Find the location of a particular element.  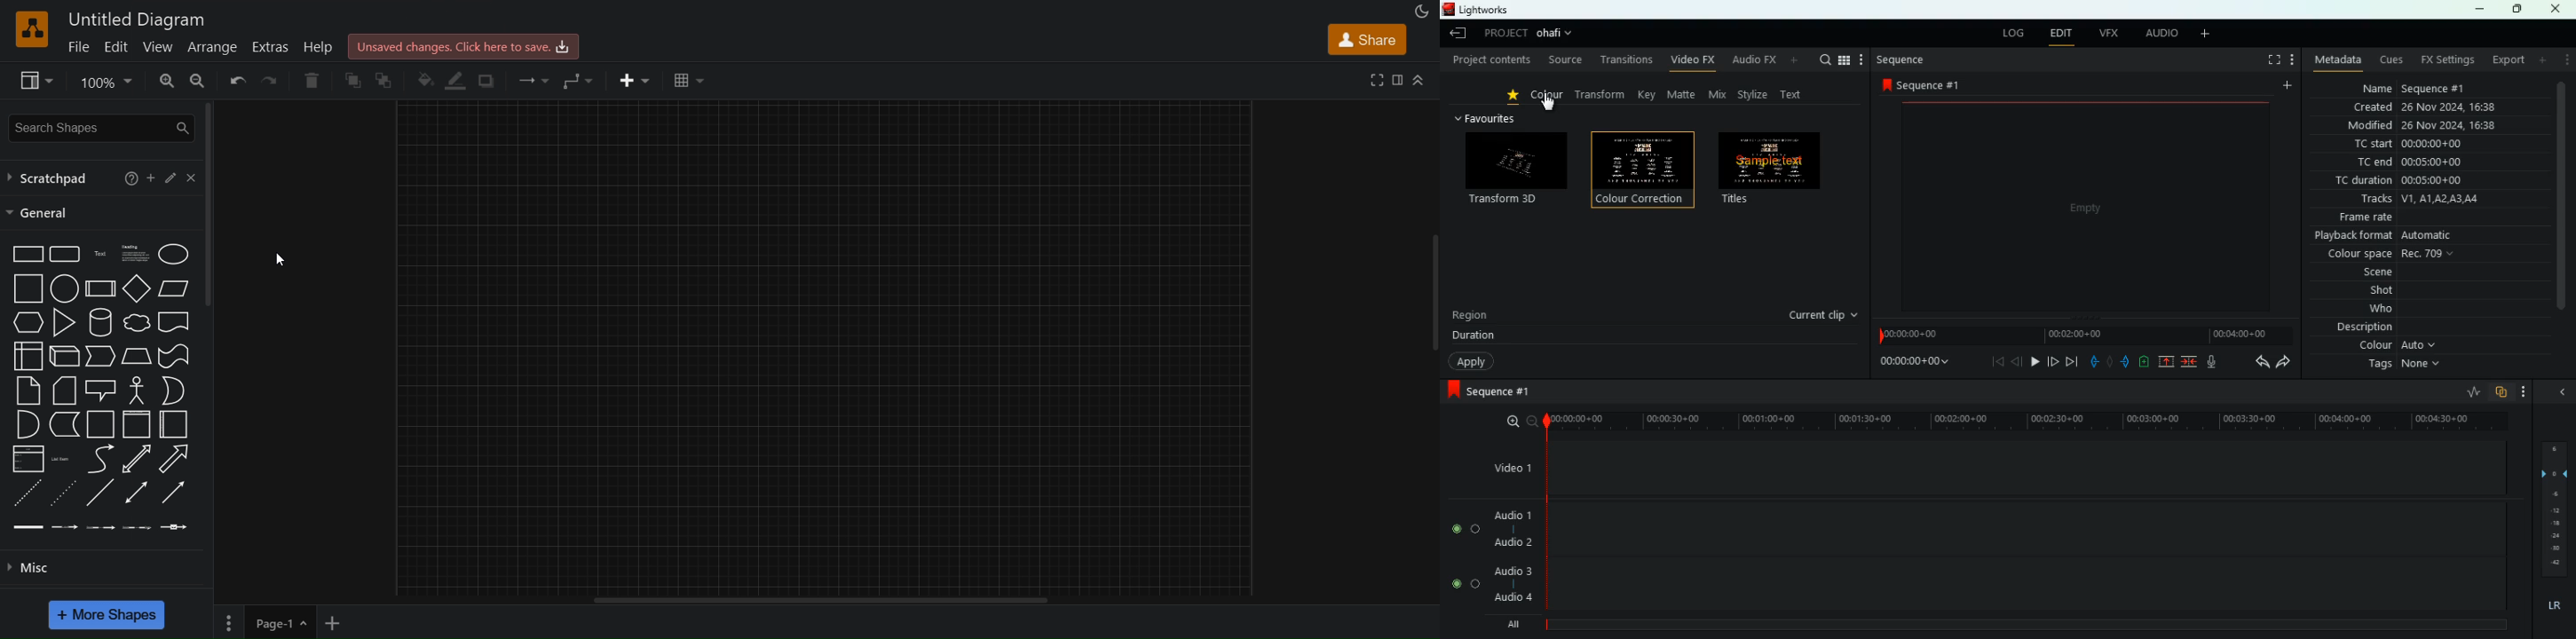

created is located at coordinates (2425, 106).